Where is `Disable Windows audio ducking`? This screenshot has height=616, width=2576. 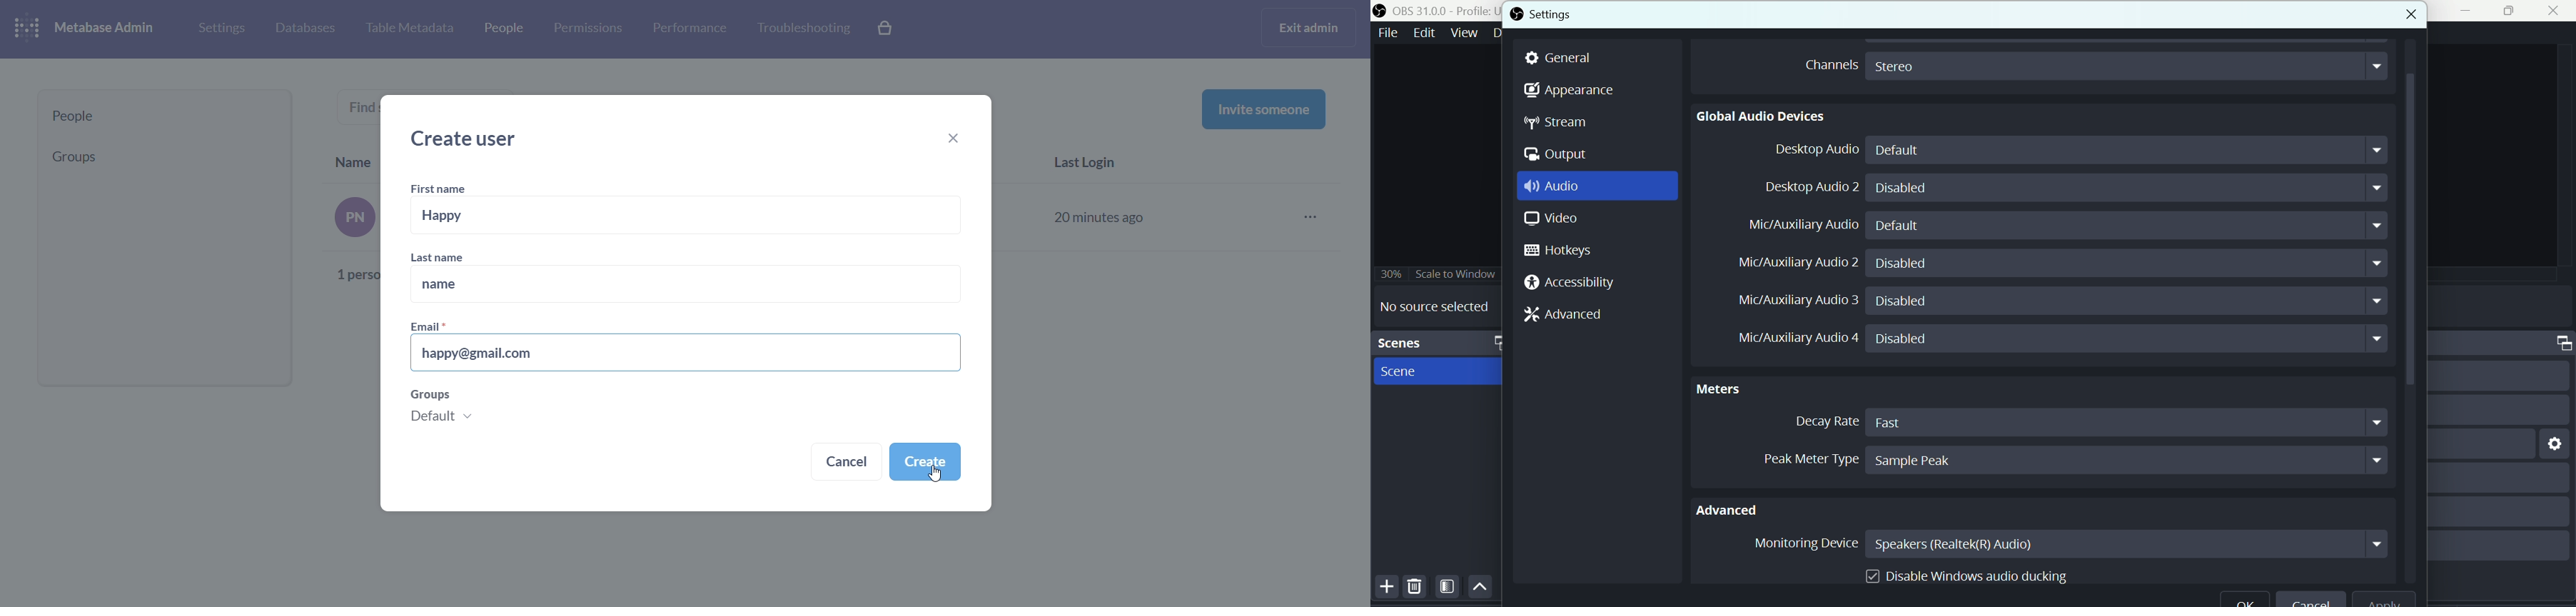
Disable Windows audio ducking is located at coordinates (1969, 573).